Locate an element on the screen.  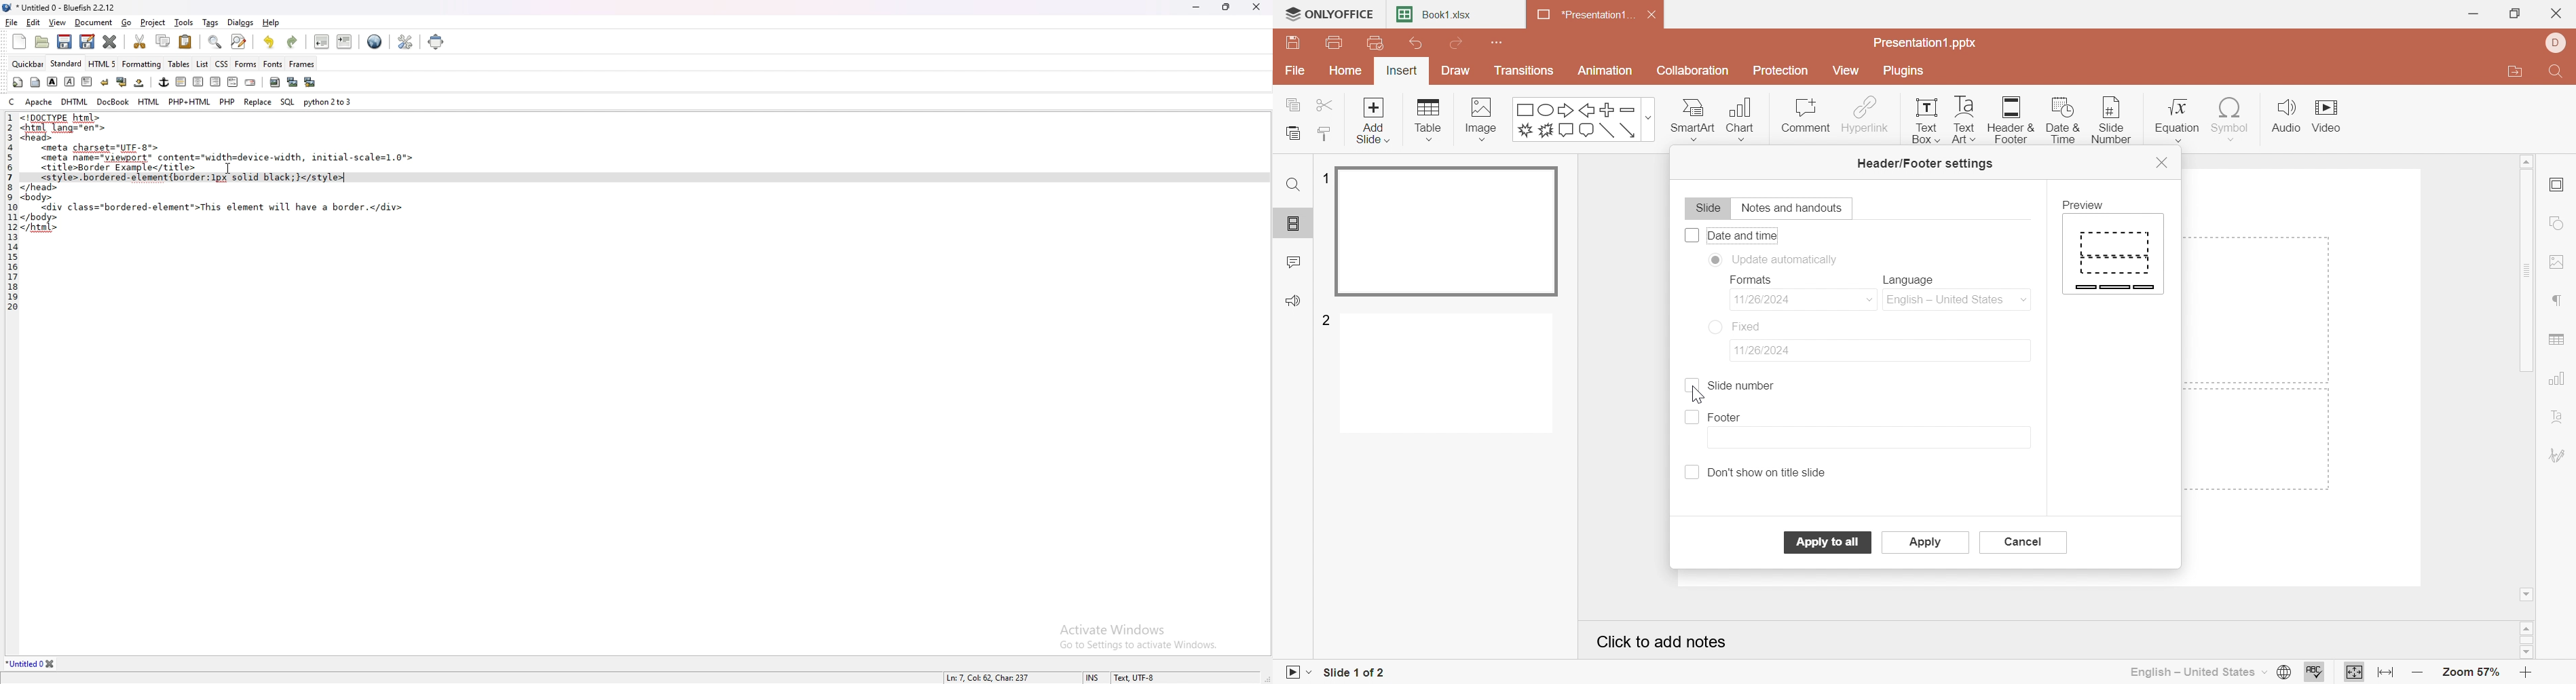
Header & Footer is located at coordinates (2013, 121).